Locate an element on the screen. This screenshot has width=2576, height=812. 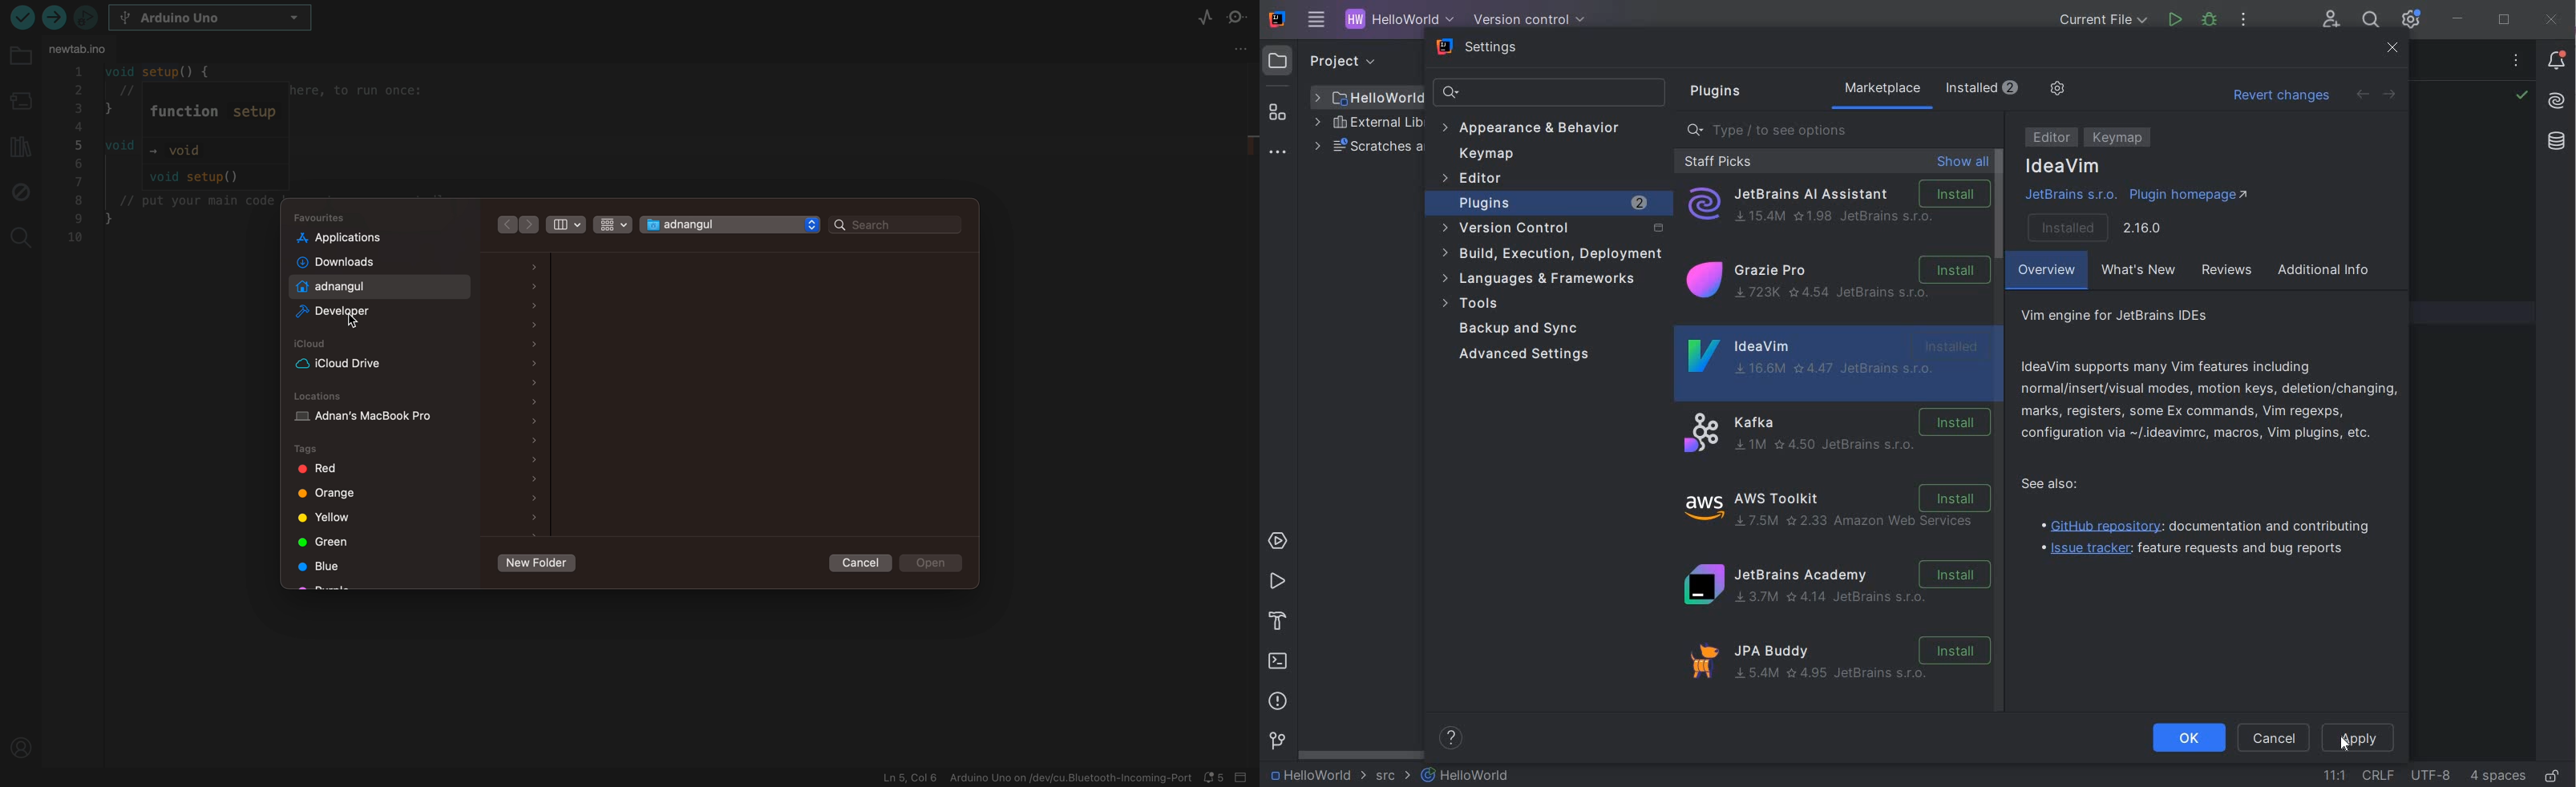
debugger is located at coordinates (85, 17).